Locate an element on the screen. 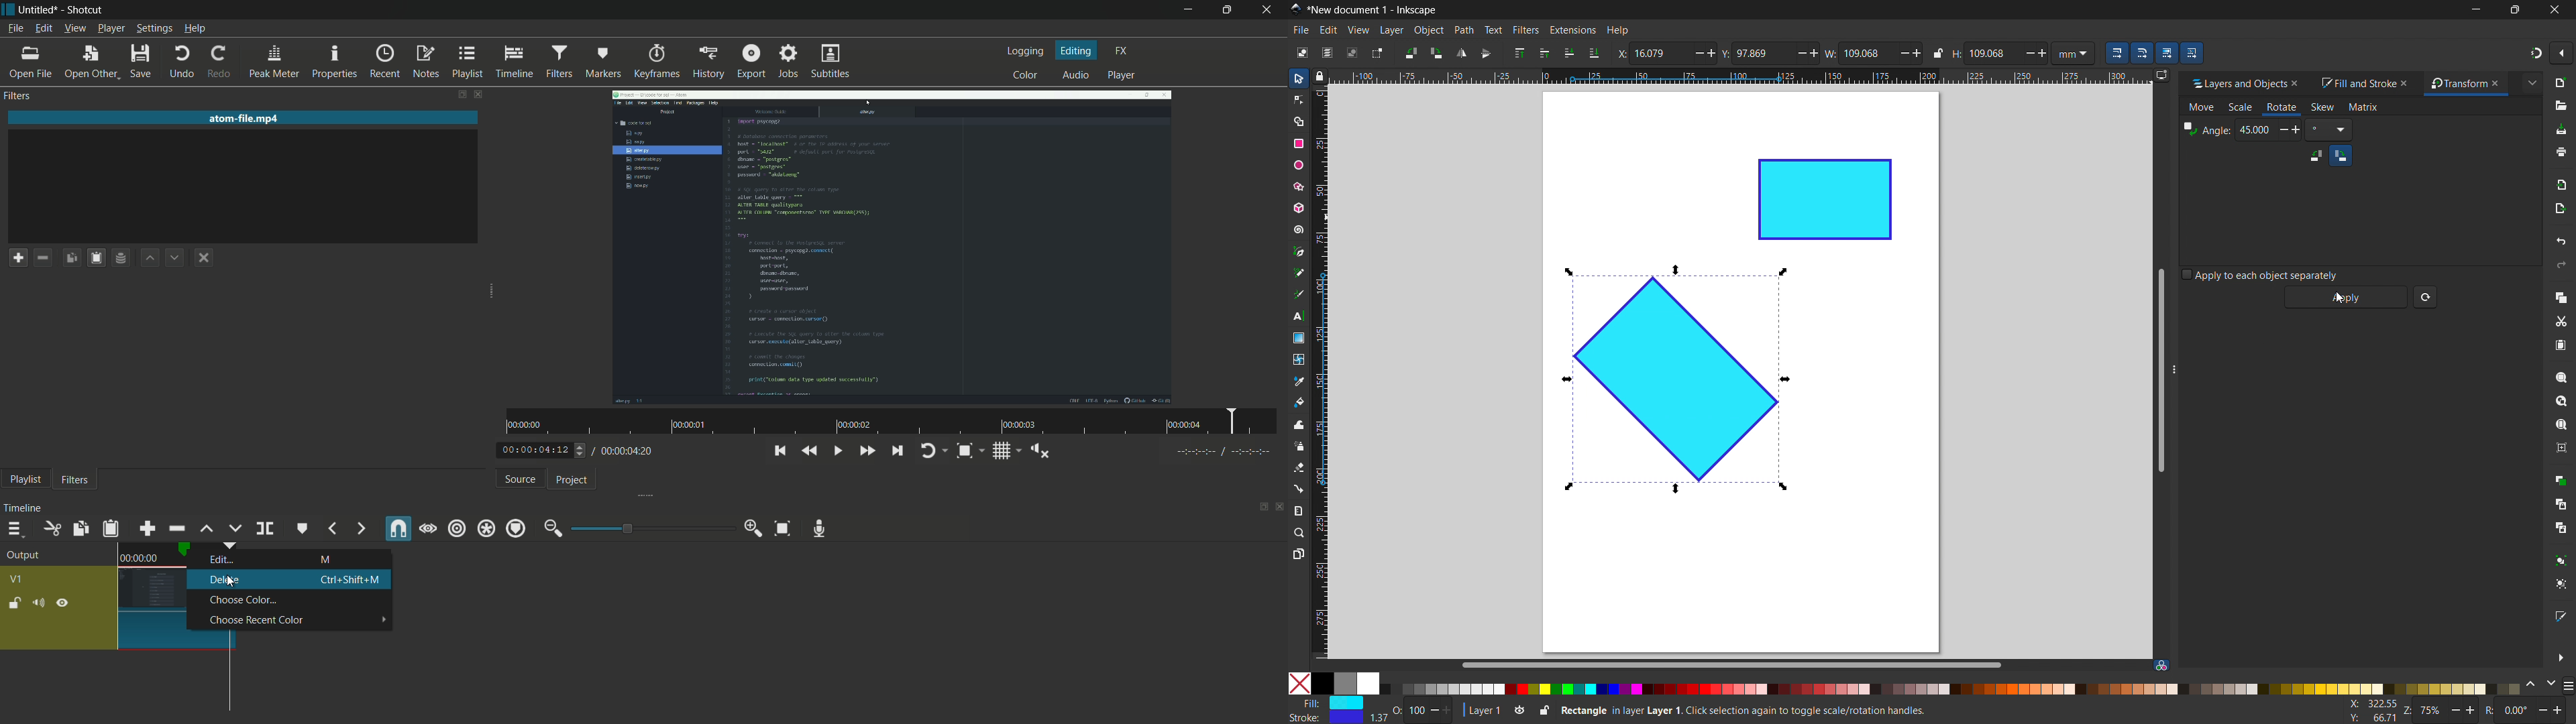  color palletes is located at coordinates (1949, 688).